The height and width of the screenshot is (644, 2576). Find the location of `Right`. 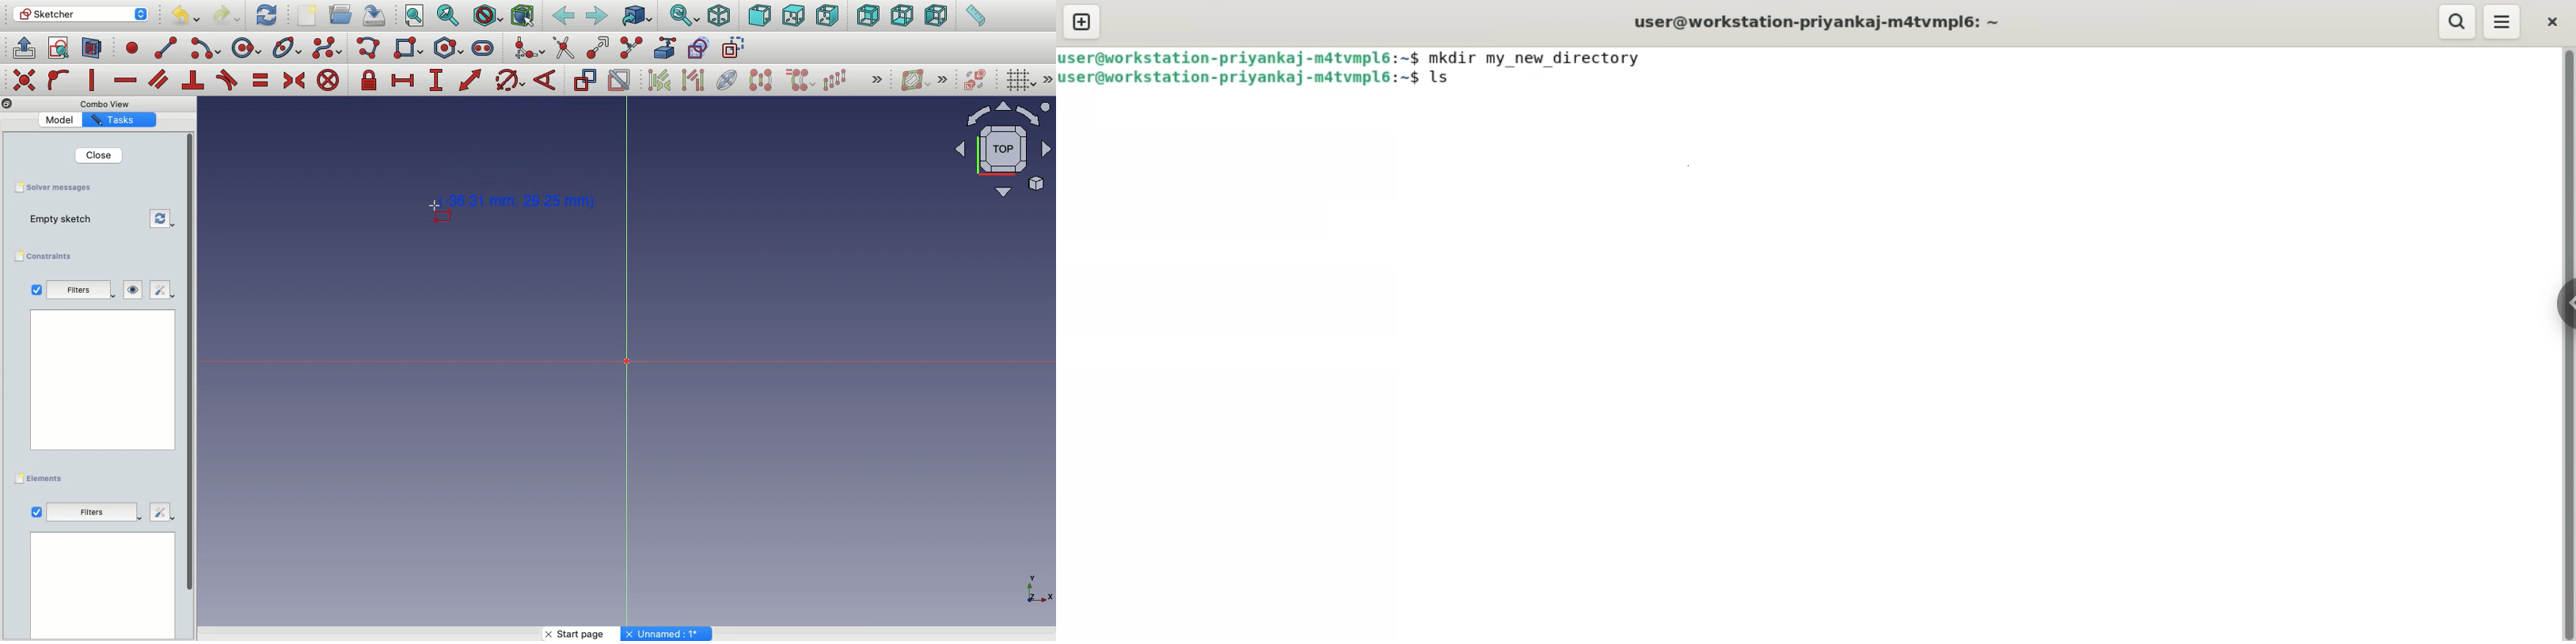

Right is located at coordinates (830, 15).